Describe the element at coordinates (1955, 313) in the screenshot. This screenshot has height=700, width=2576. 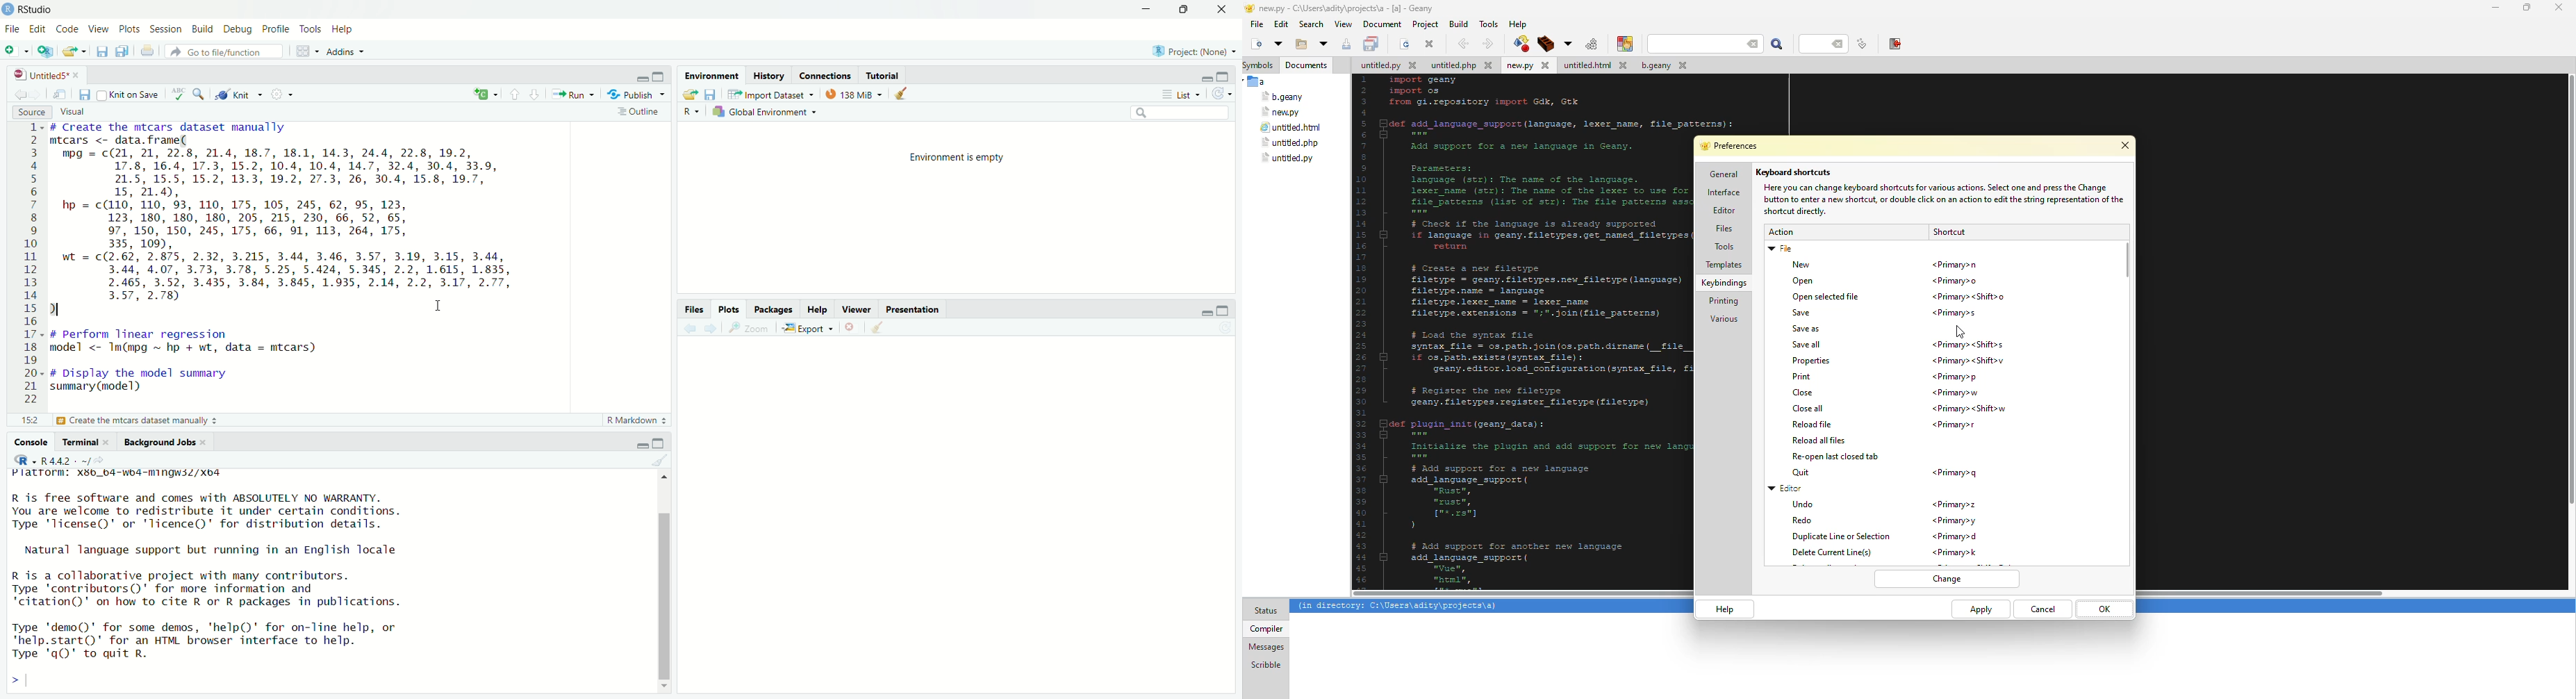
I see `shortcut` at that location.